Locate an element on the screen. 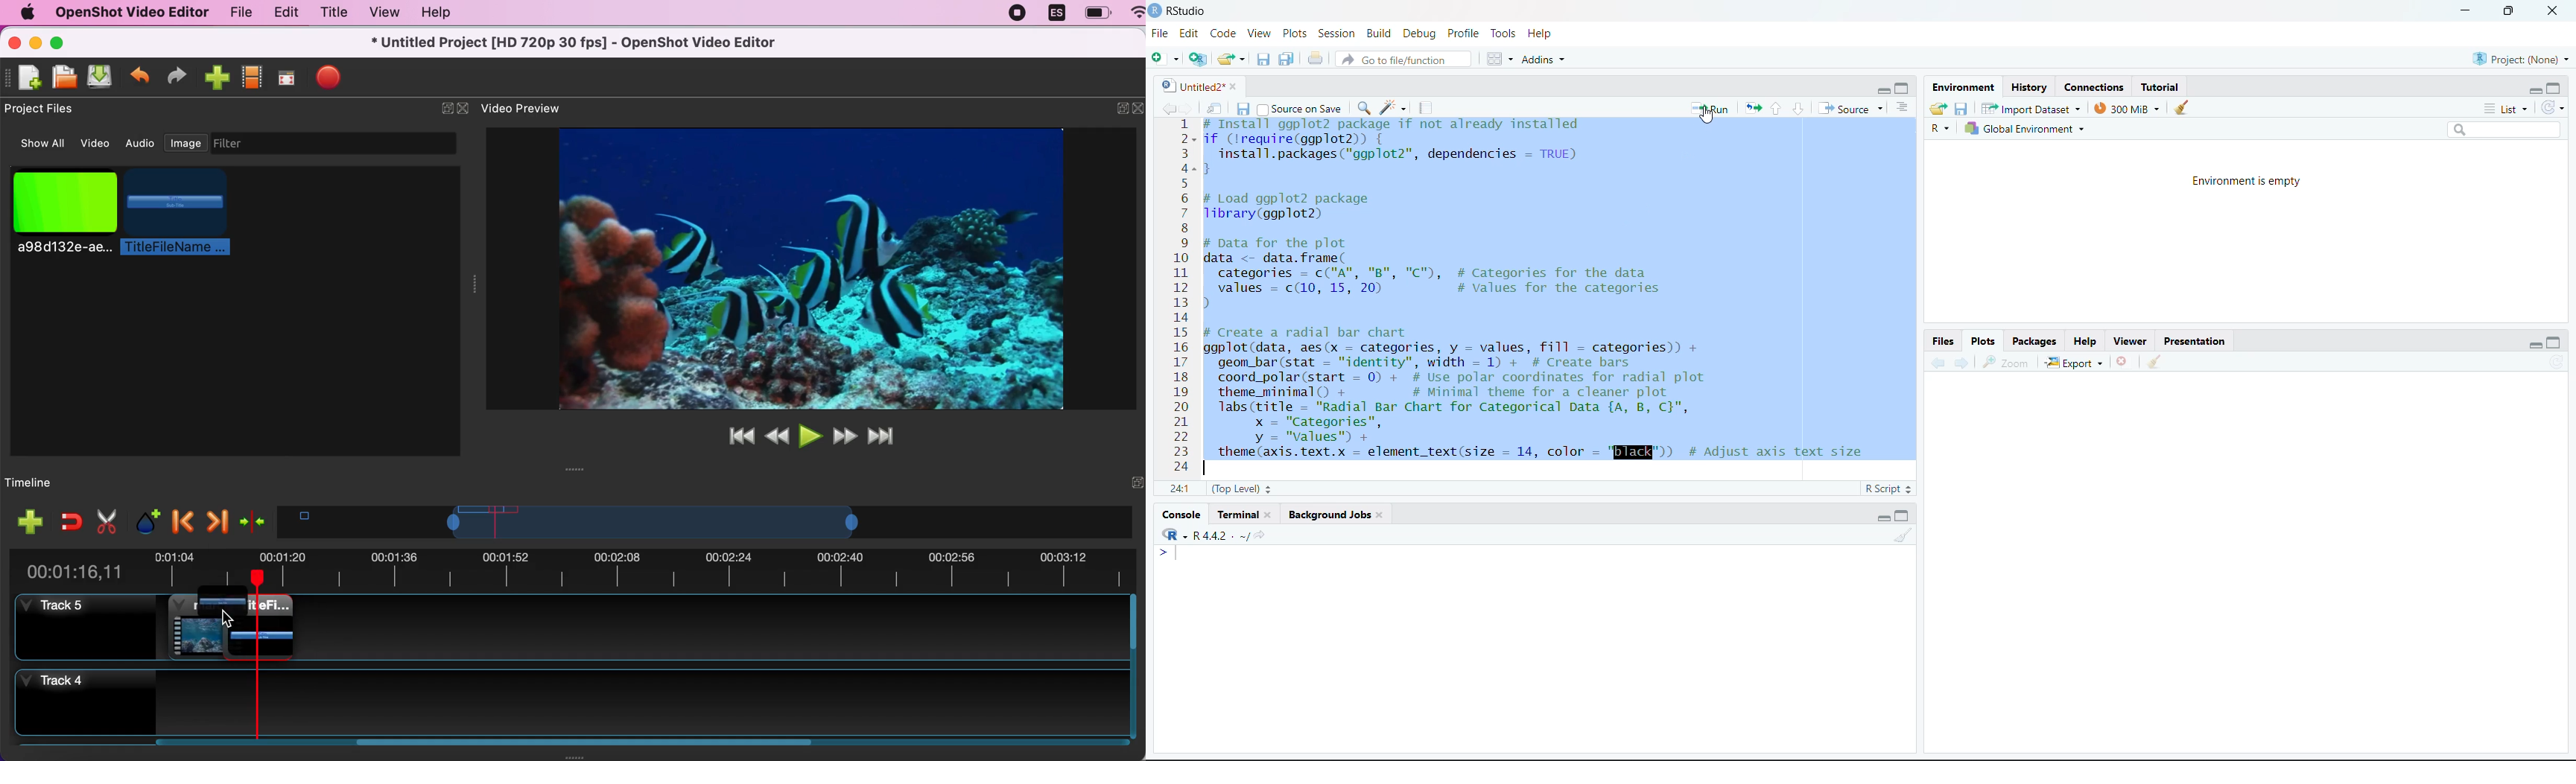  zoom is located at coordinates (2009, 362).